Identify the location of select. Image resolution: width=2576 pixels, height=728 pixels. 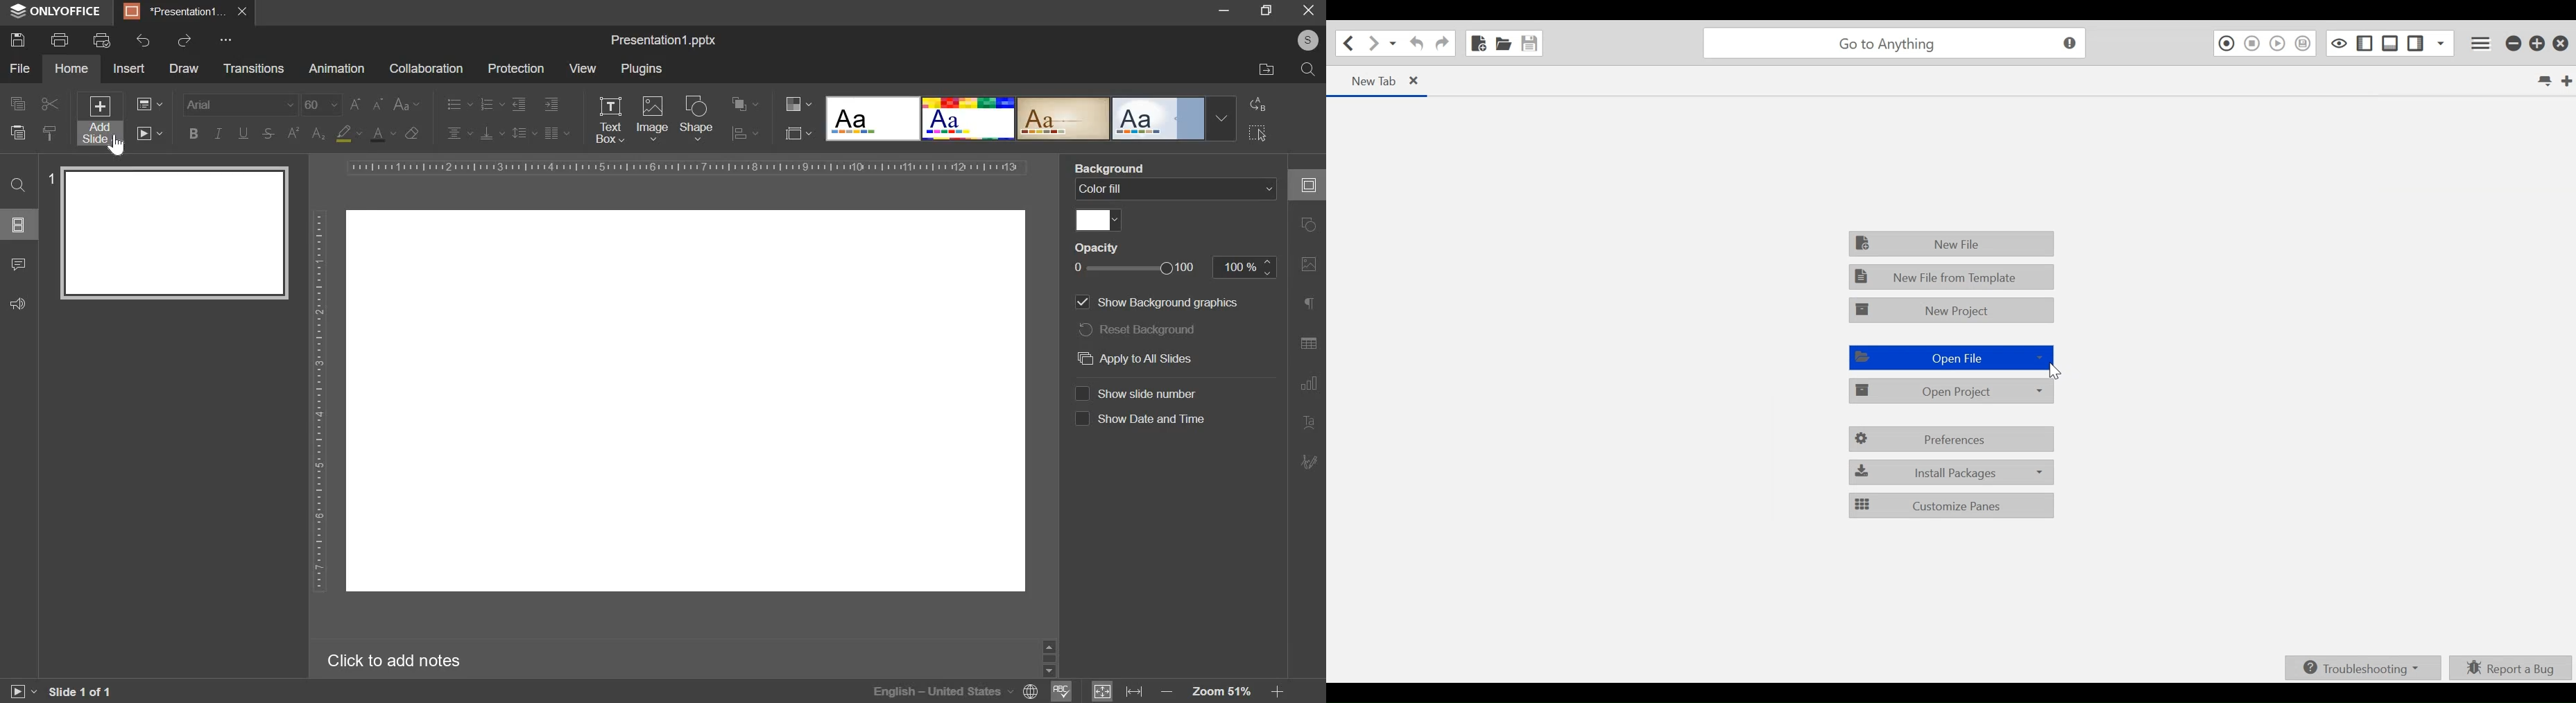
(1258, 132).